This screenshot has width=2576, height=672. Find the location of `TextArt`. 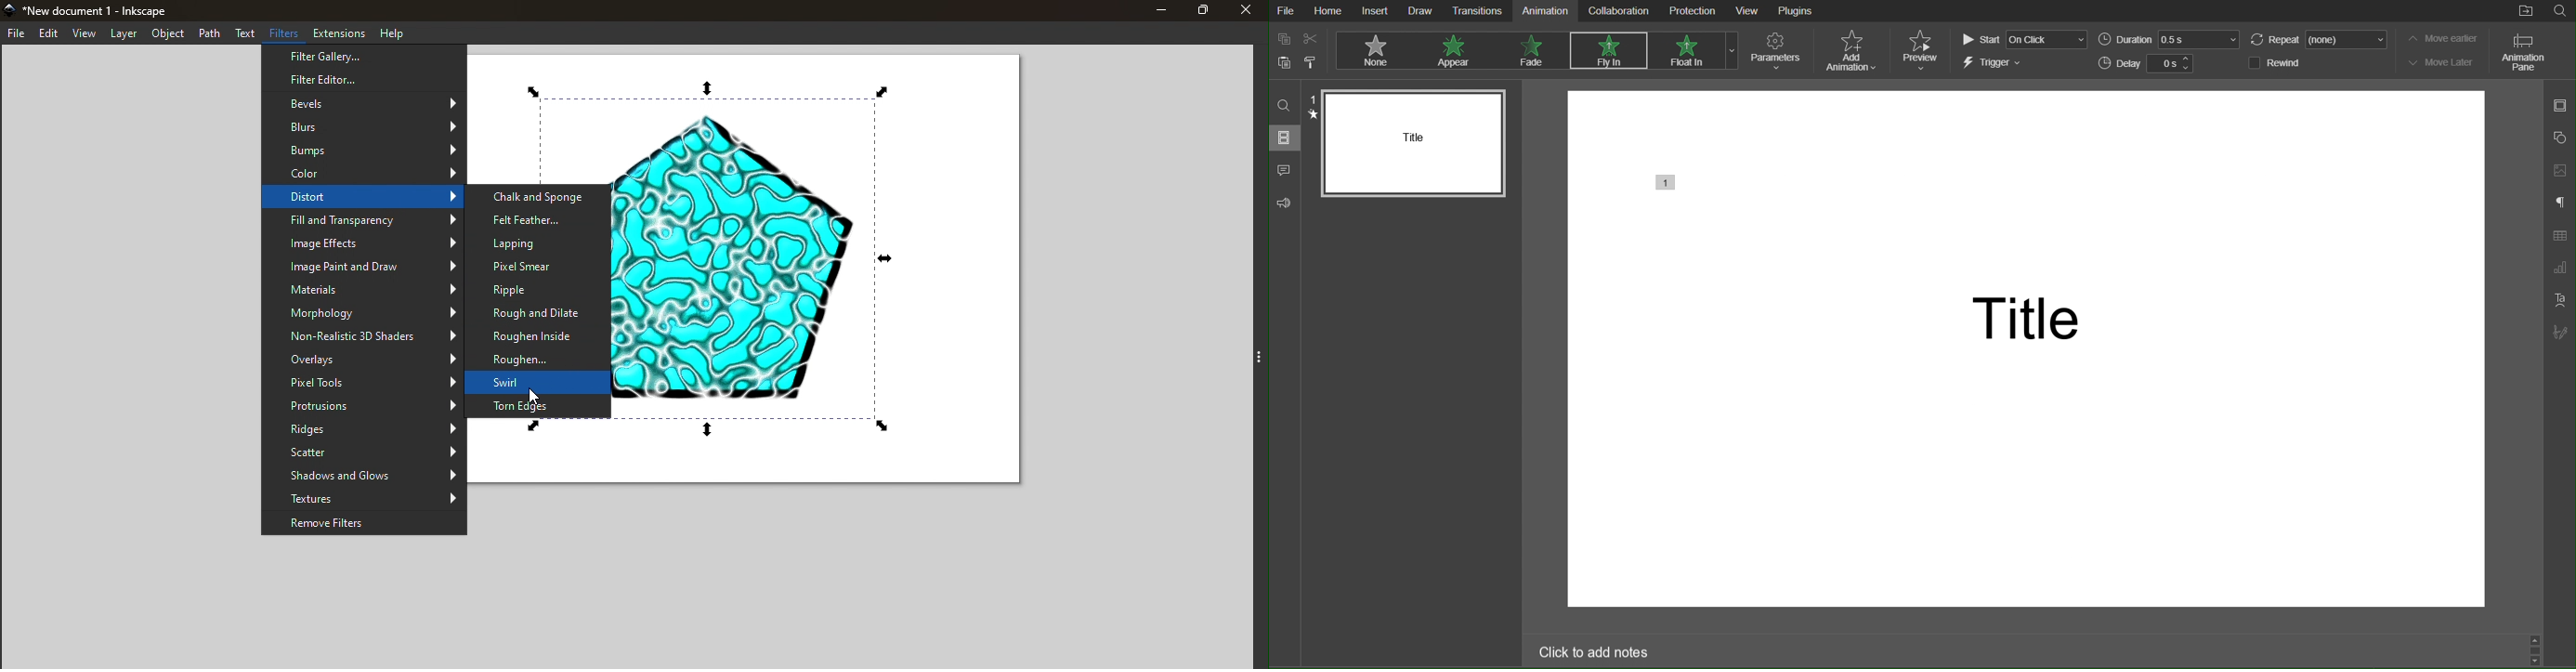

TextArt is located at coordinates (2559, 300).